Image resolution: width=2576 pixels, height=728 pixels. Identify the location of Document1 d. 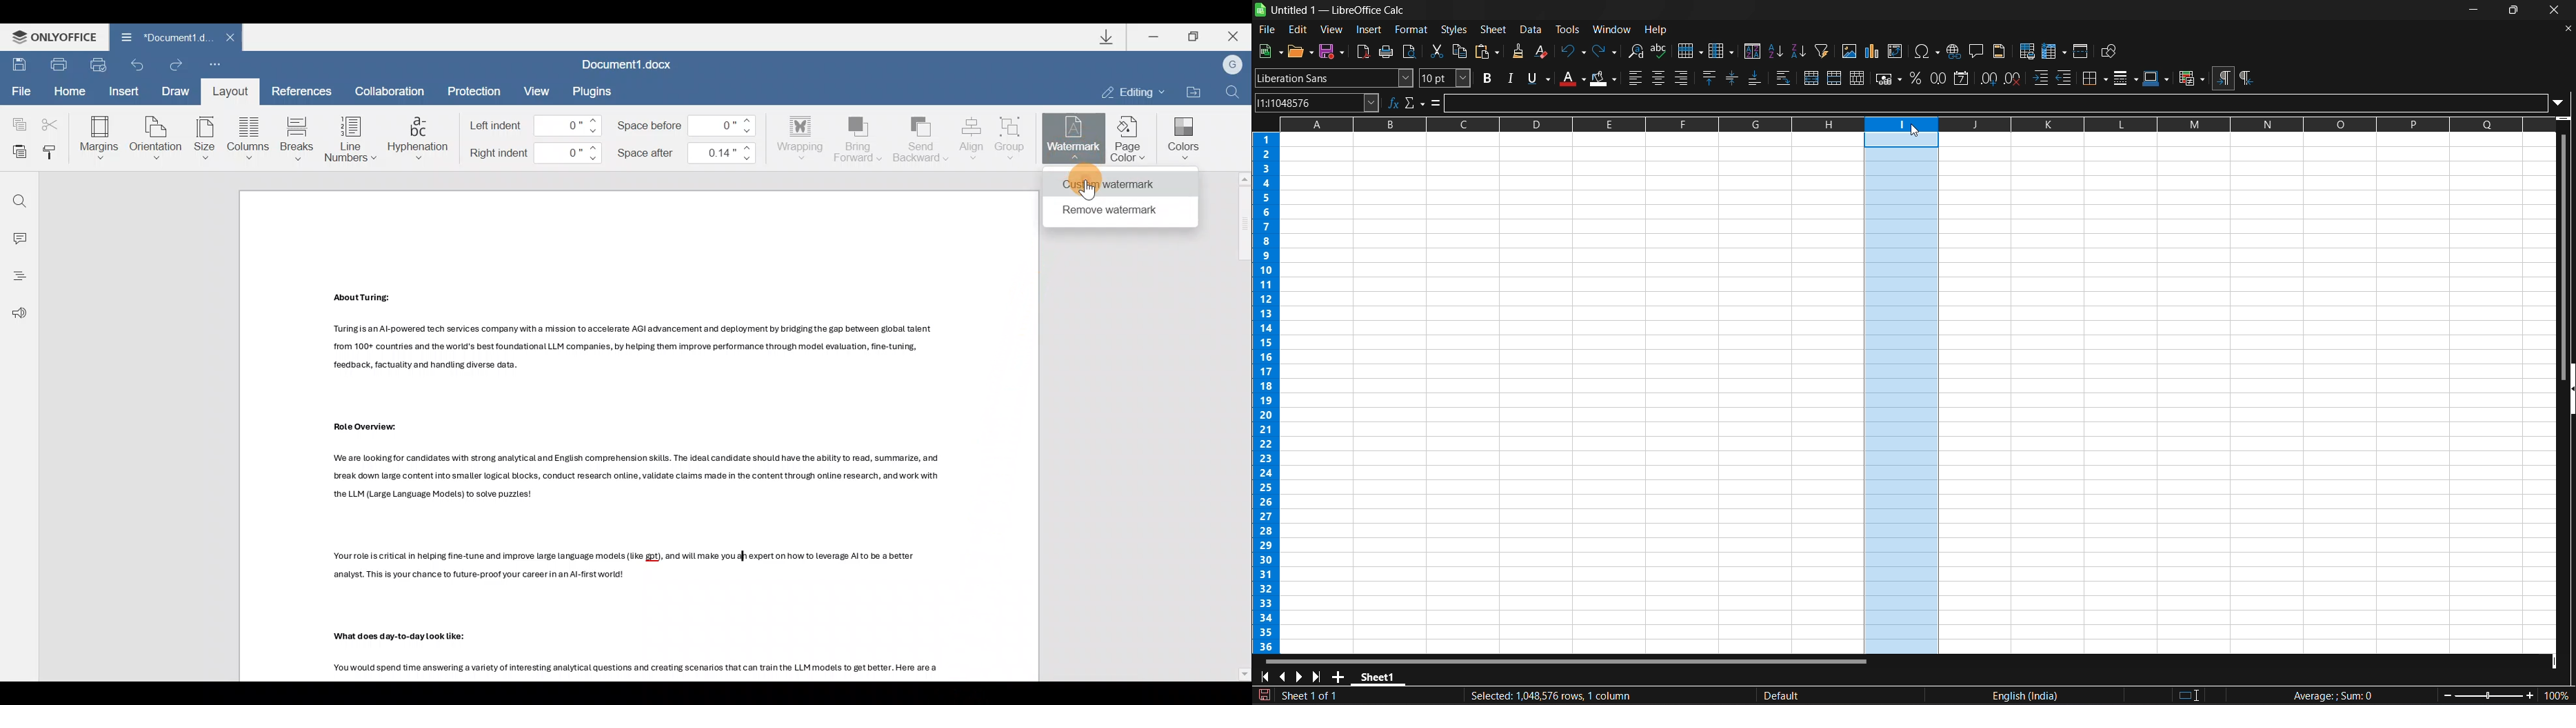
(161, 36).